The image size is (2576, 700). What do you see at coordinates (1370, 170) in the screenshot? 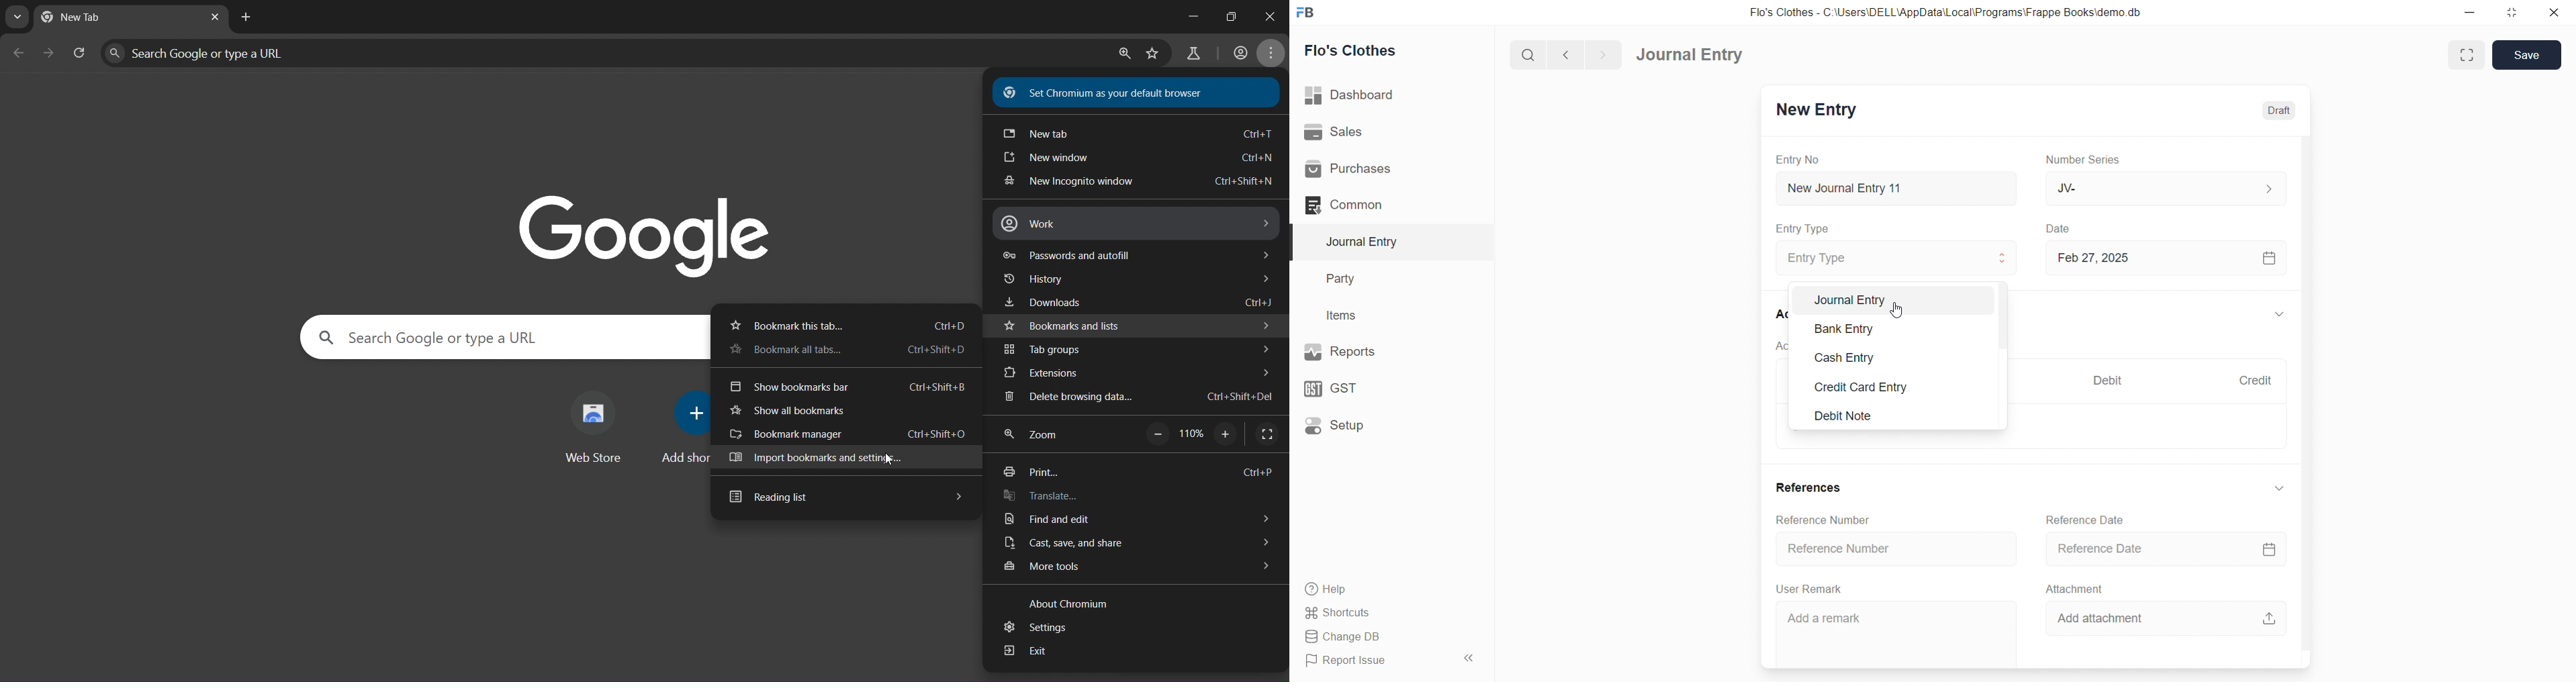
I see `Purchases` at bounding box center [1370, 170].